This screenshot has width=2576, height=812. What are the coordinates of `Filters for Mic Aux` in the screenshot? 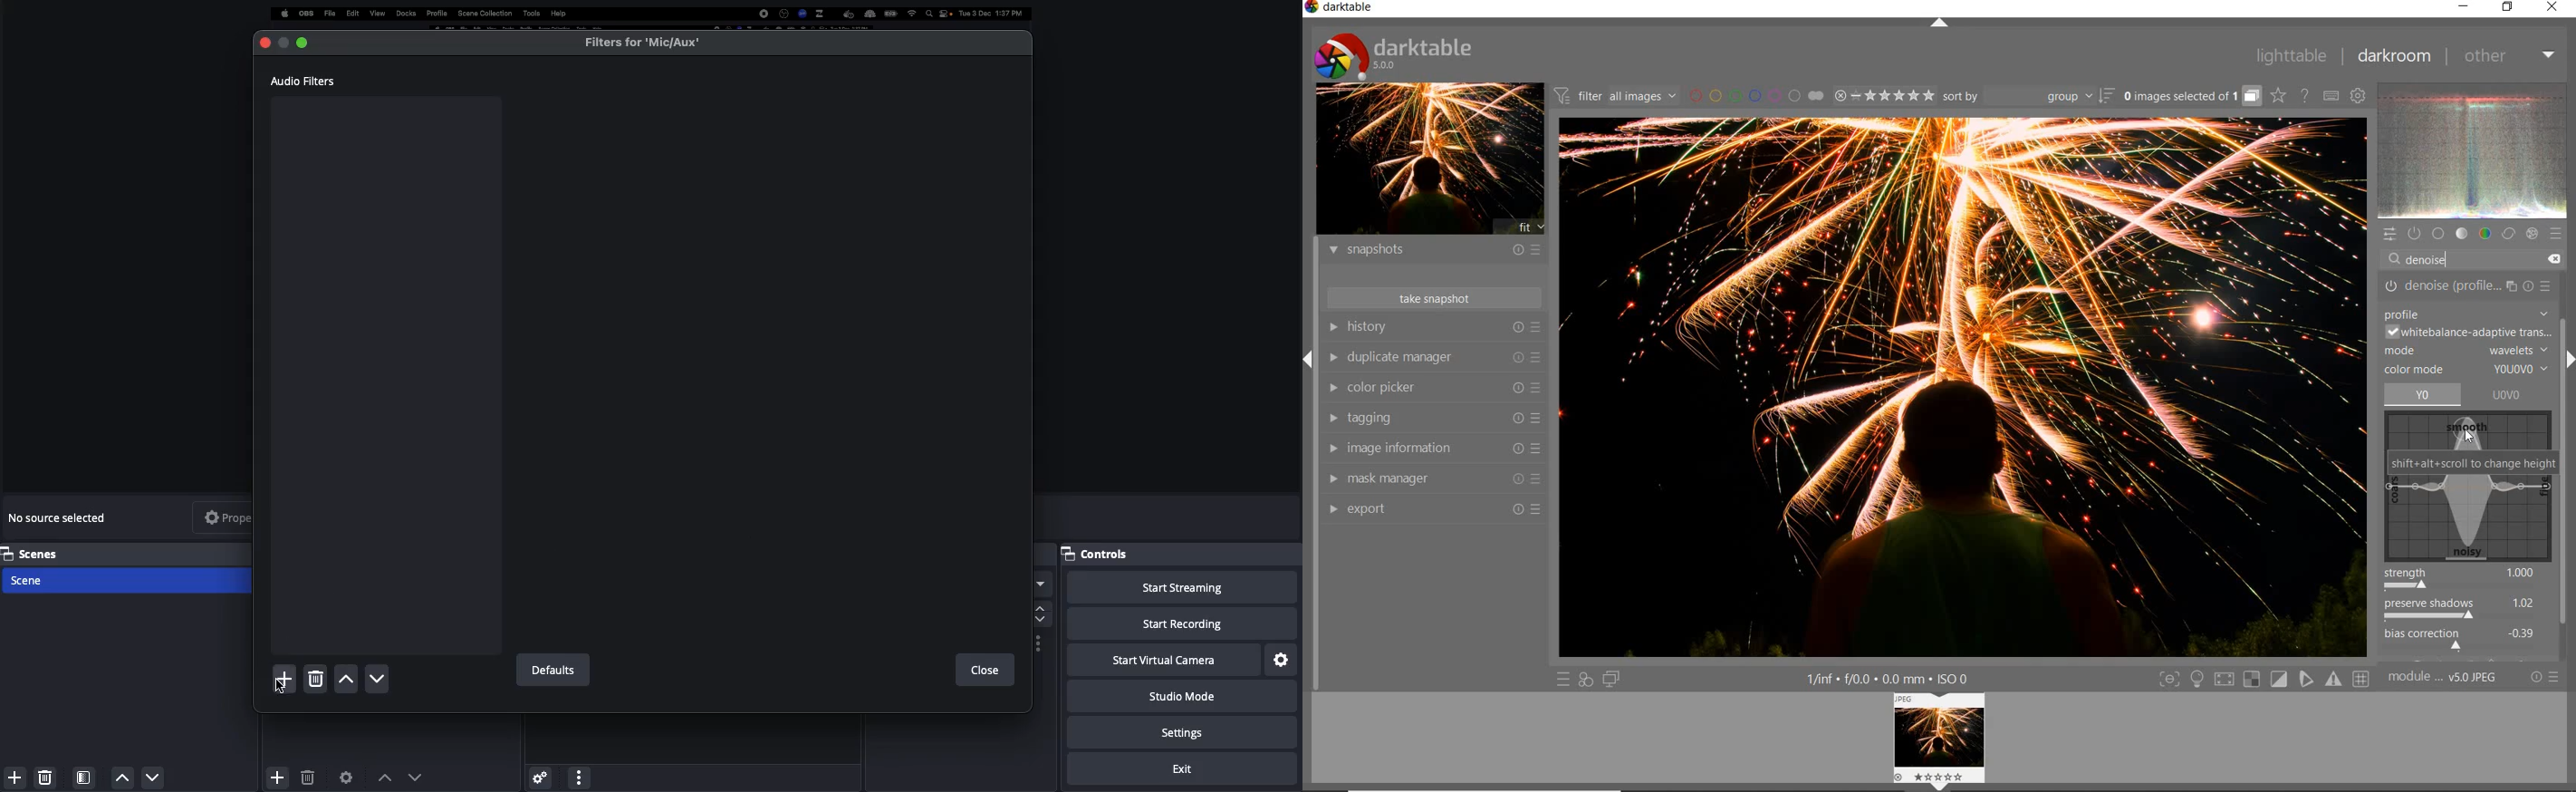 It's located at (643, 42).